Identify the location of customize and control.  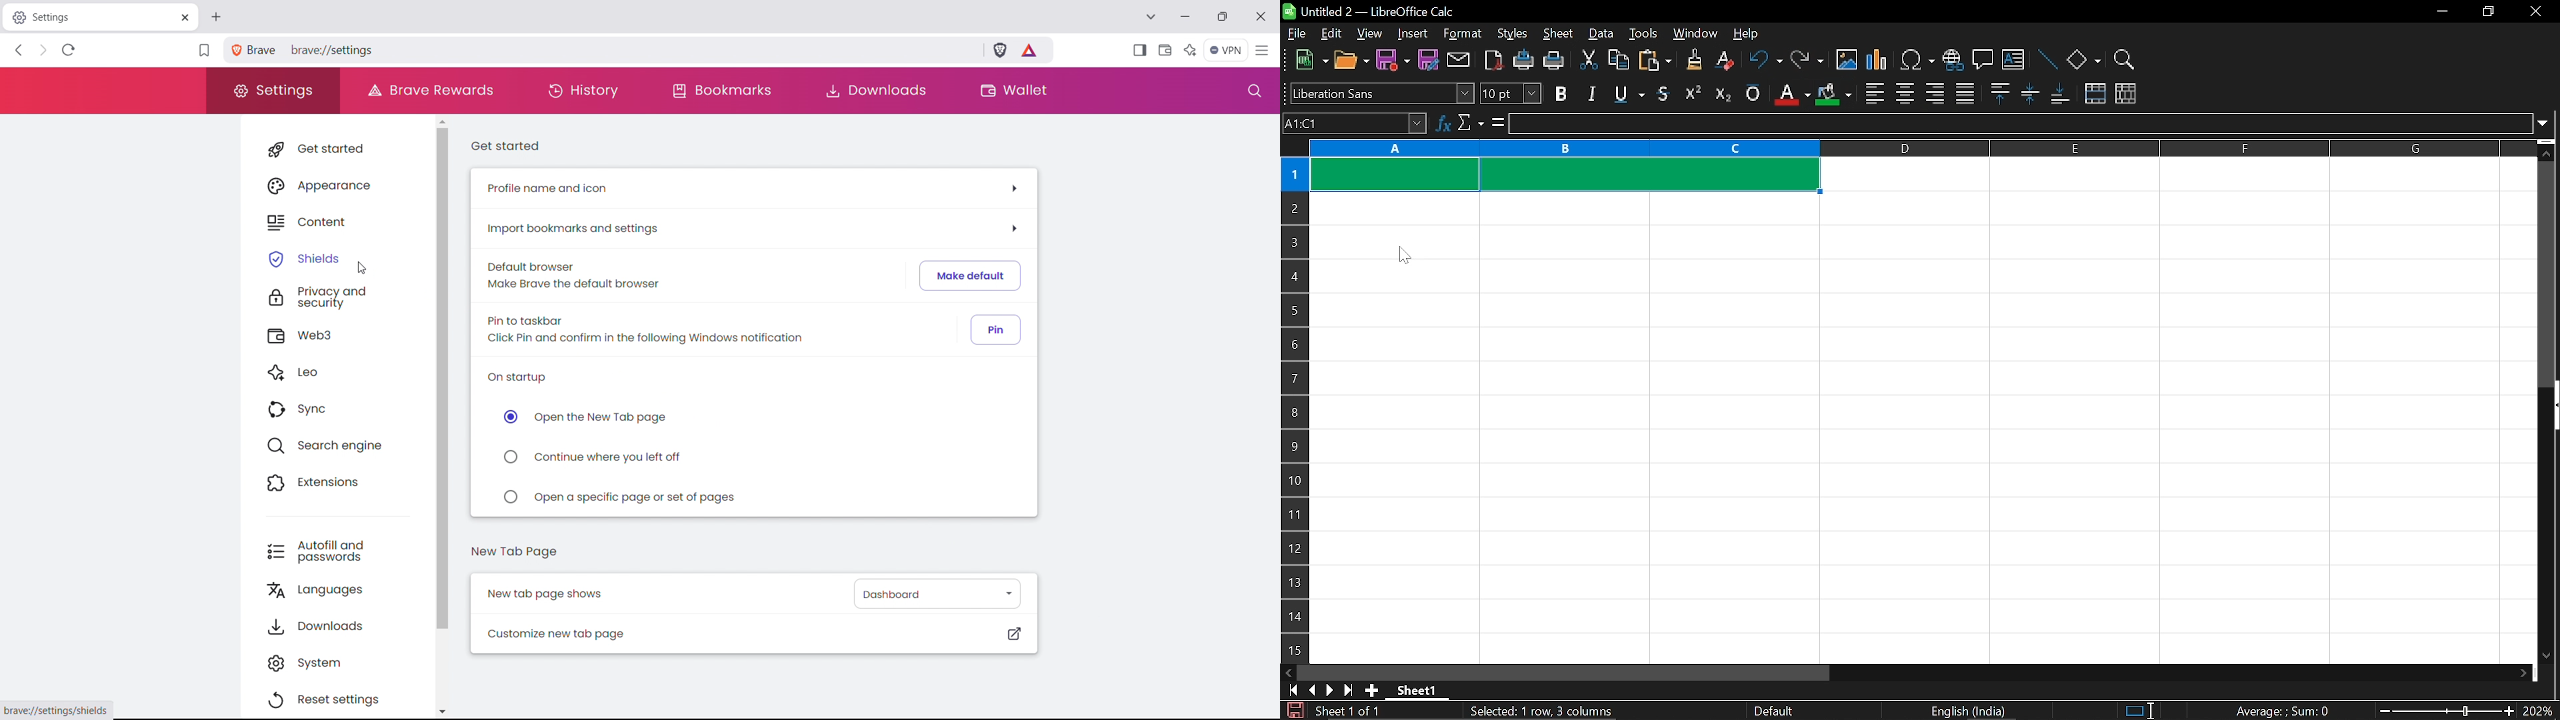
(1263, 51).